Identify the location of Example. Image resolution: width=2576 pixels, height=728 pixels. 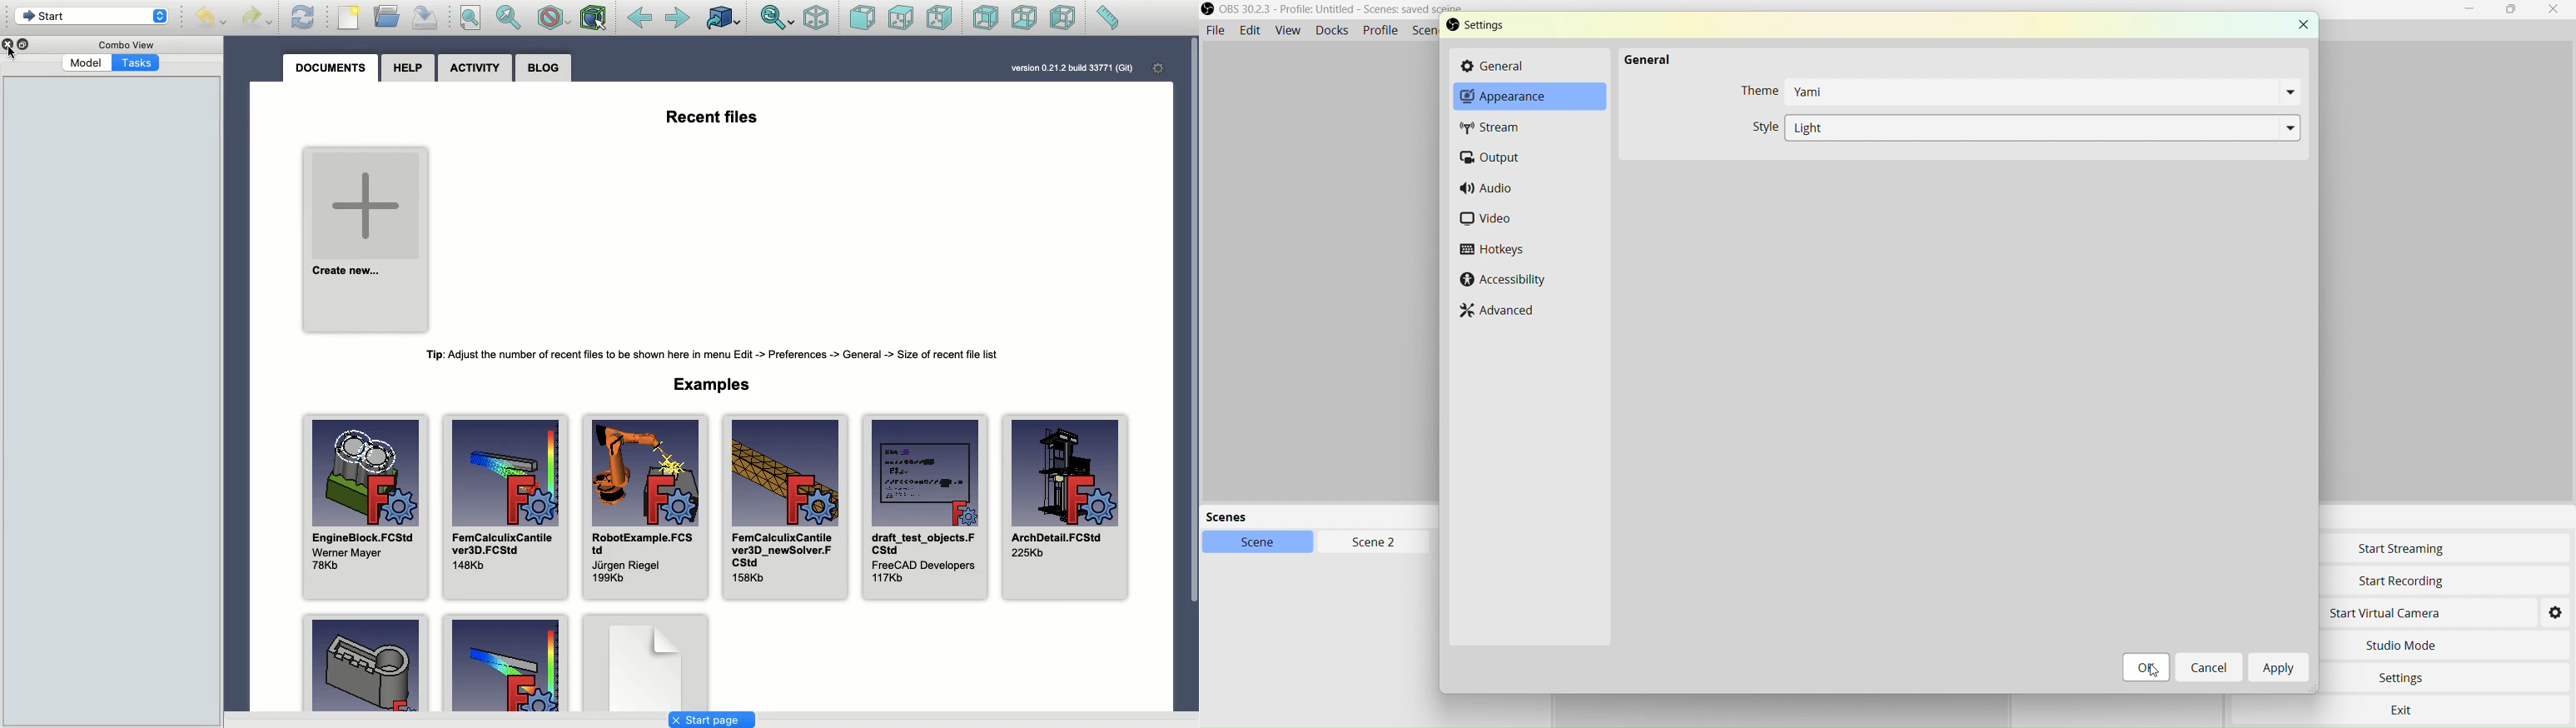
(644, 661).